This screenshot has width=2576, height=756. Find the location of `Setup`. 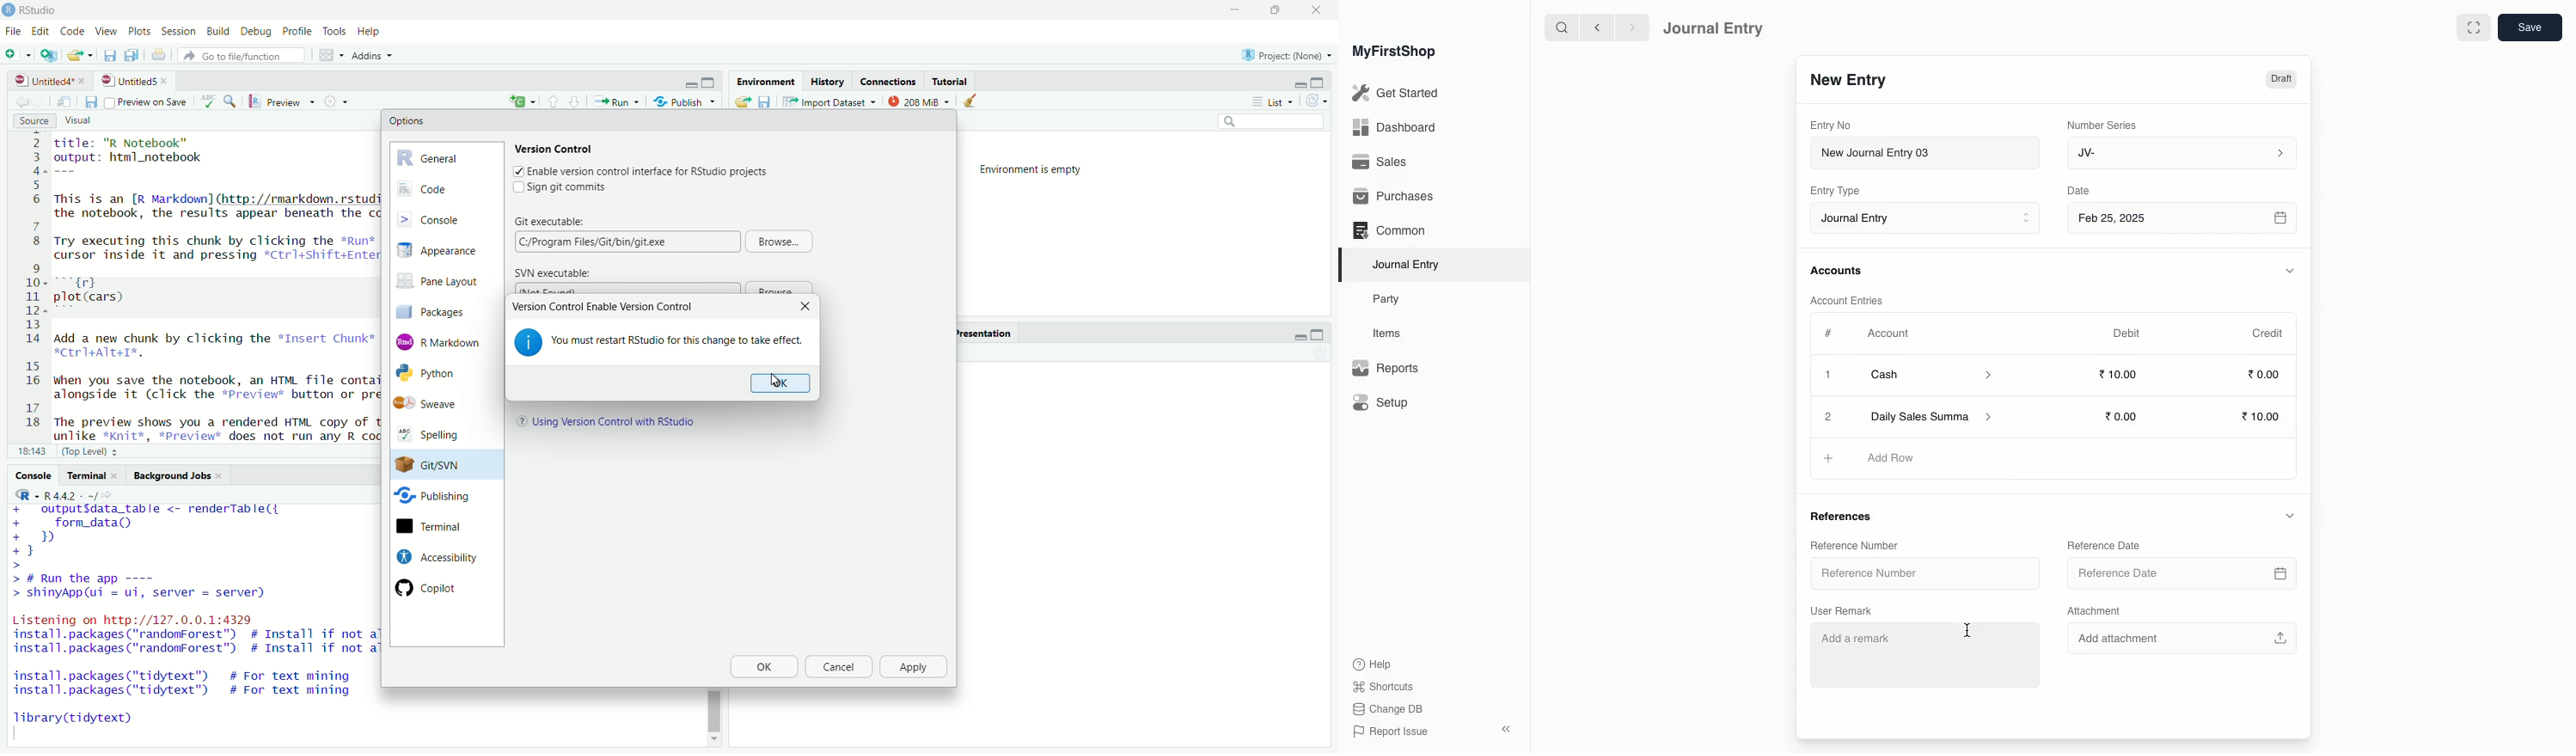

Setup is located at coordinates (1382, 404).